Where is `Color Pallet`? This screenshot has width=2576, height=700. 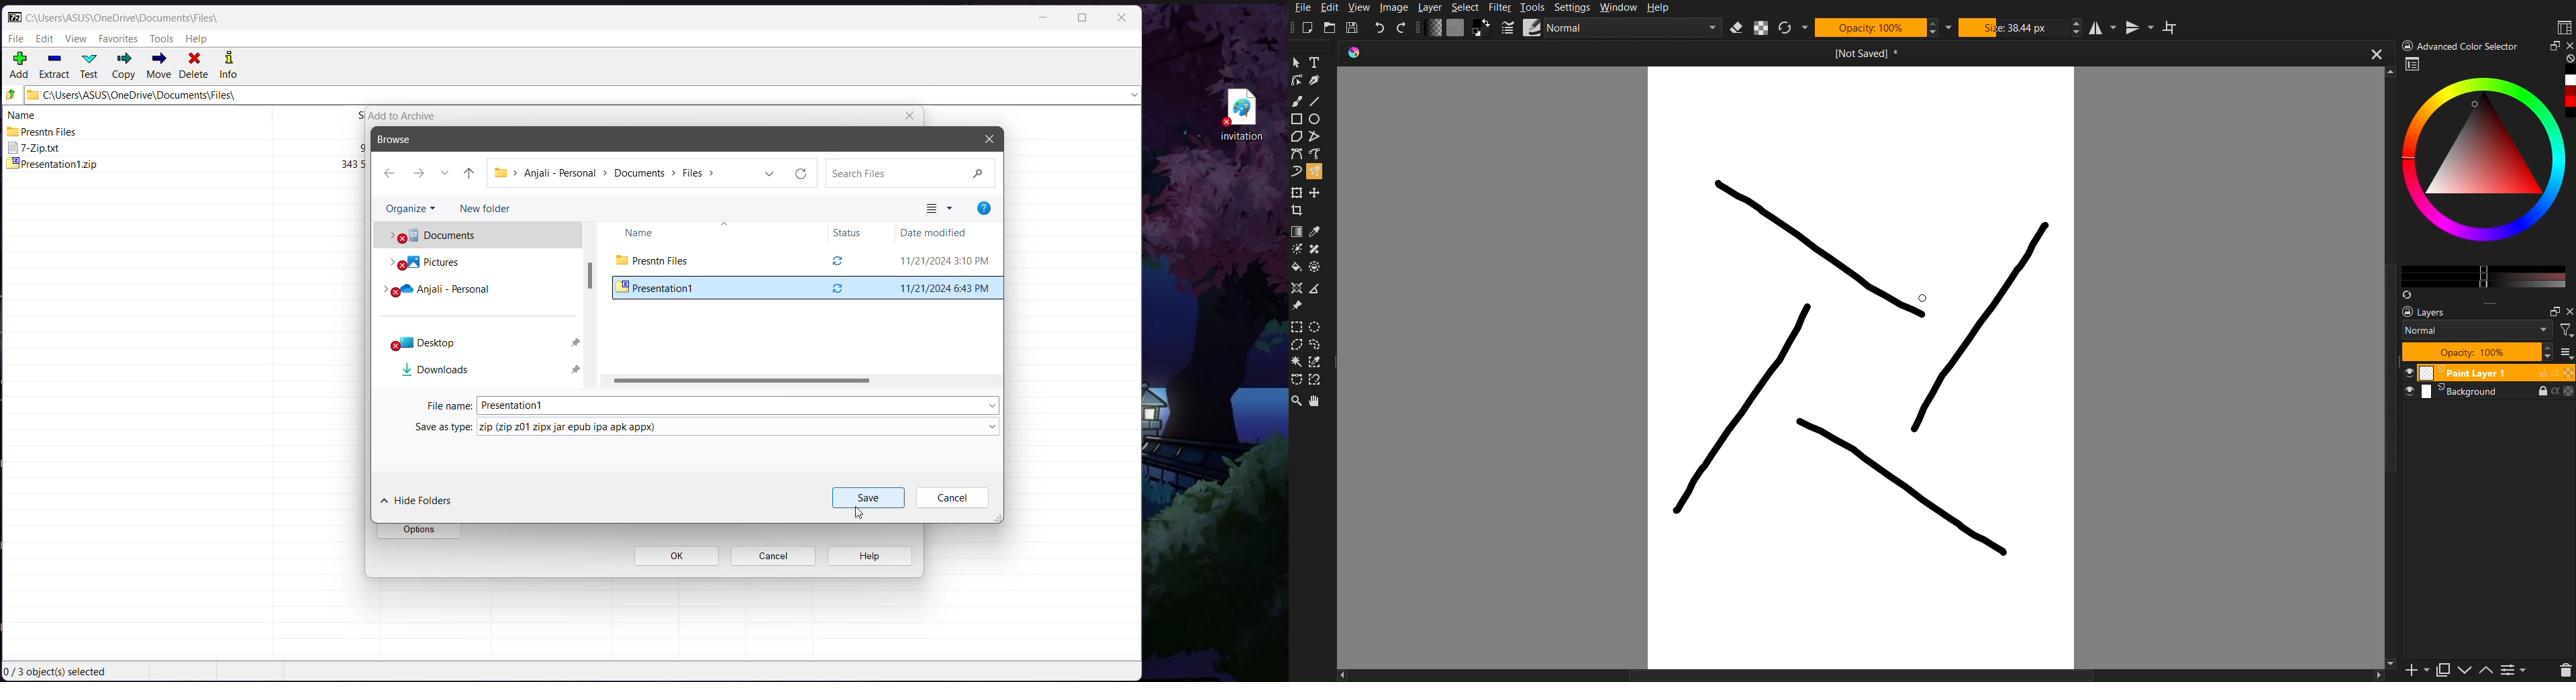
Color Pallet is located at coordinates (1319, 270).